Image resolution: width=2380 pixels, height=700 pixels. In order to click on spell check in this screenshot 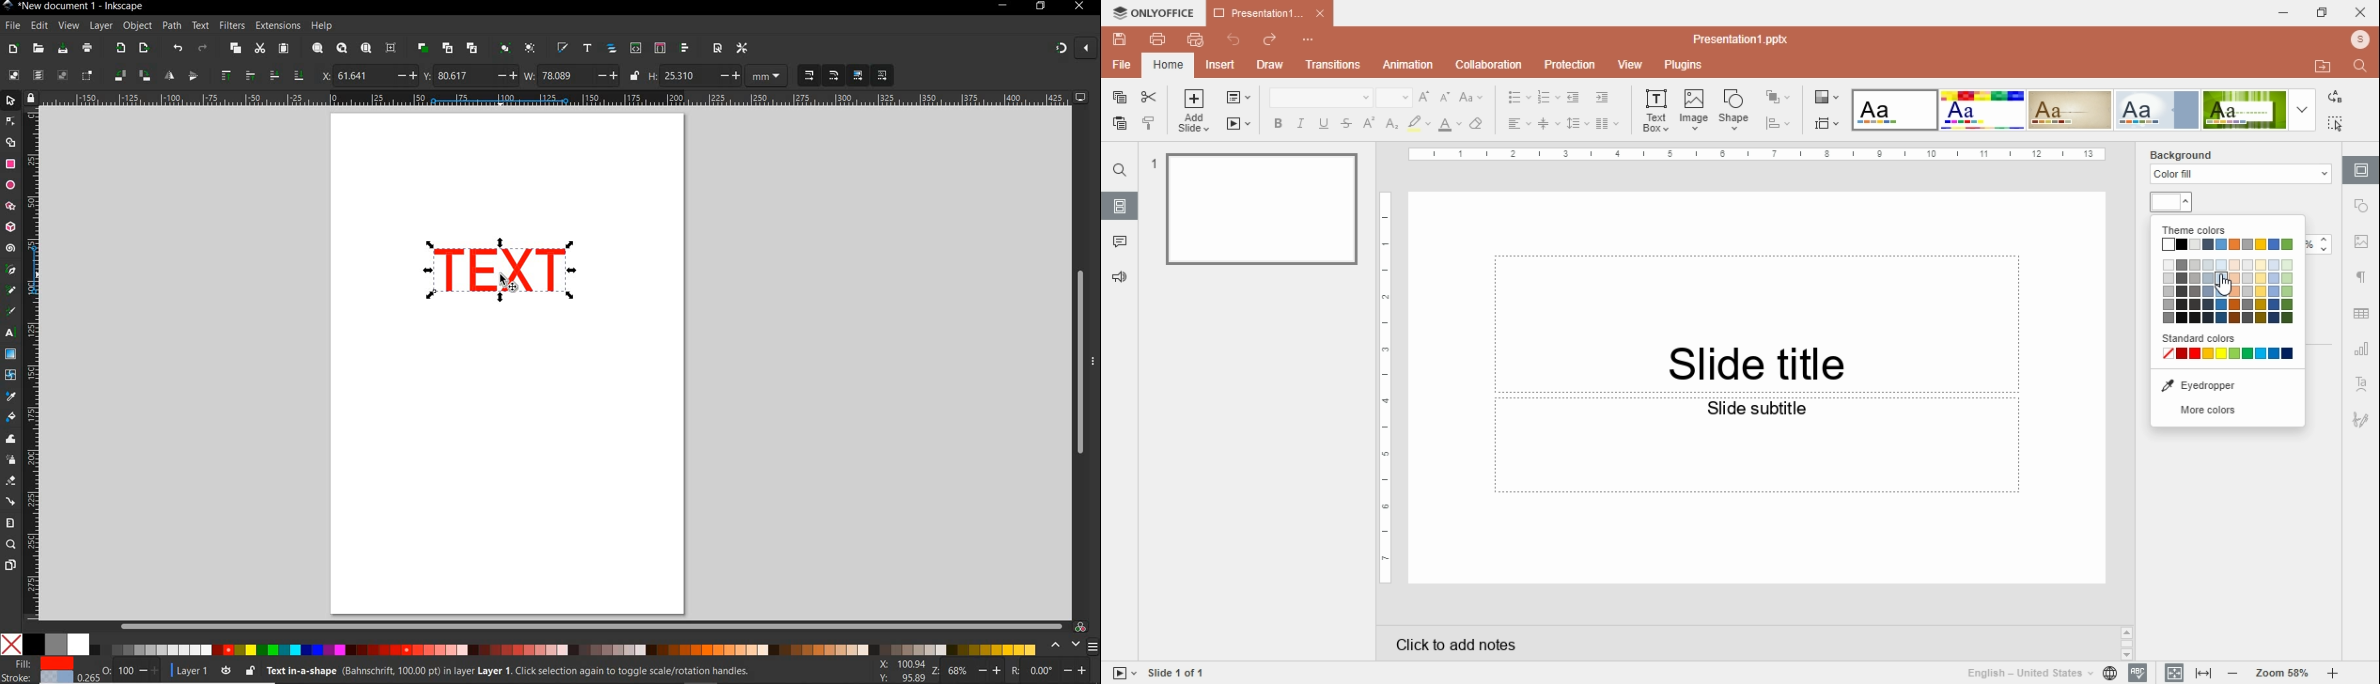, I will do `click(2137, 673)`.